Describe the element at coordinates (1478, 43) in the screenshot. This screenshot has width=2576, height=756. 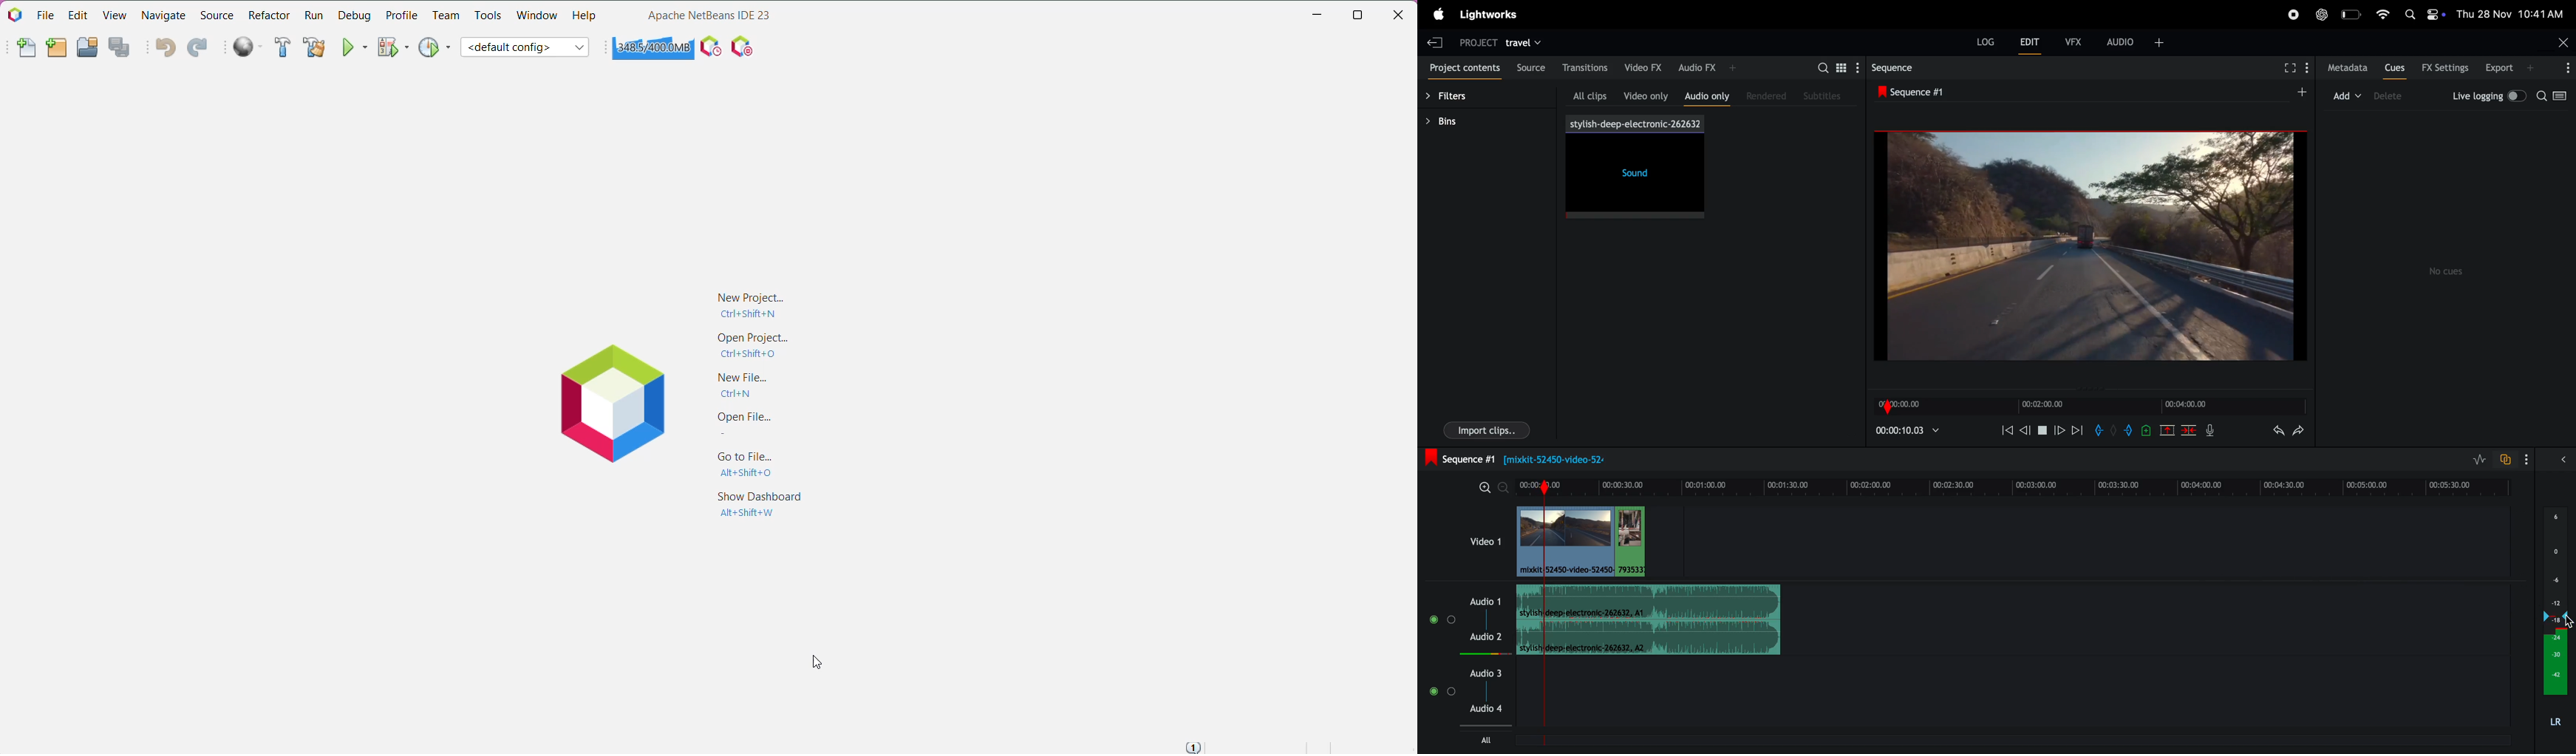
I see `project` at that location.